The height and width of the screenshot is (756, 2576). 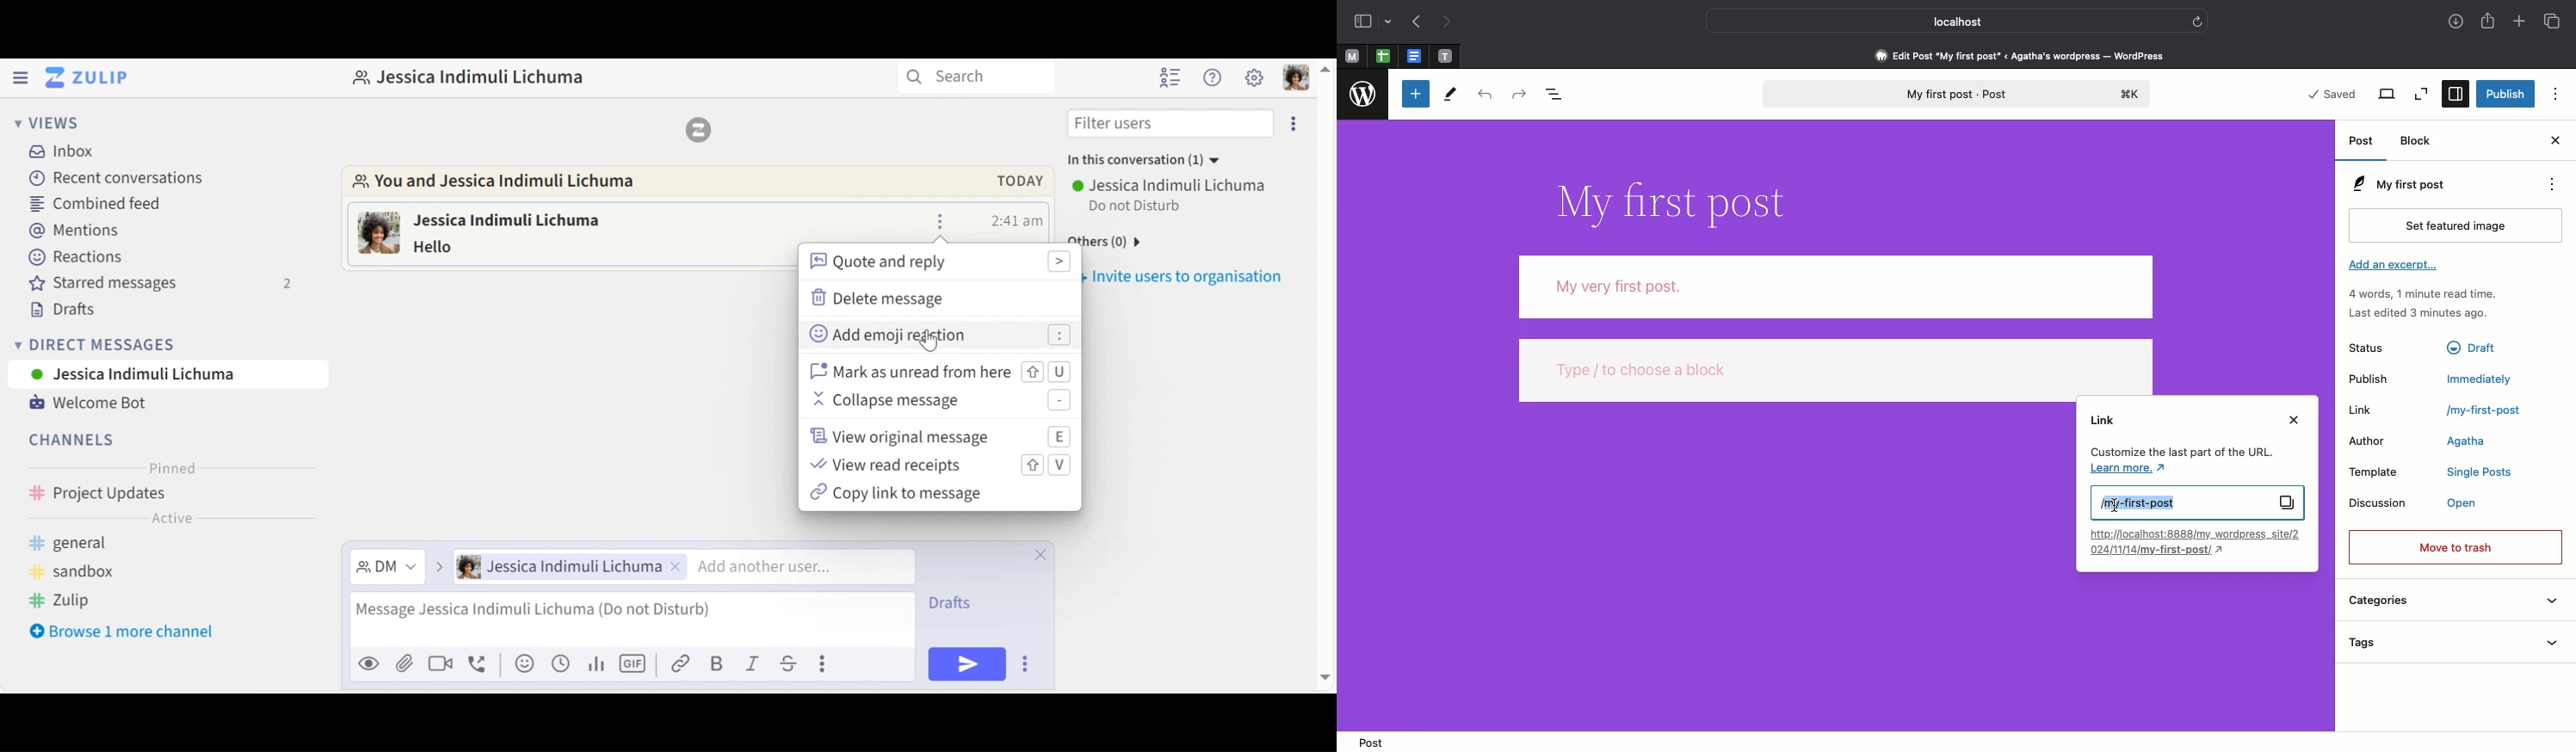 What do you see at coordinates (100, 203) in the screenshot?
I see `Combined Feed` at bounding box center [100, 203].